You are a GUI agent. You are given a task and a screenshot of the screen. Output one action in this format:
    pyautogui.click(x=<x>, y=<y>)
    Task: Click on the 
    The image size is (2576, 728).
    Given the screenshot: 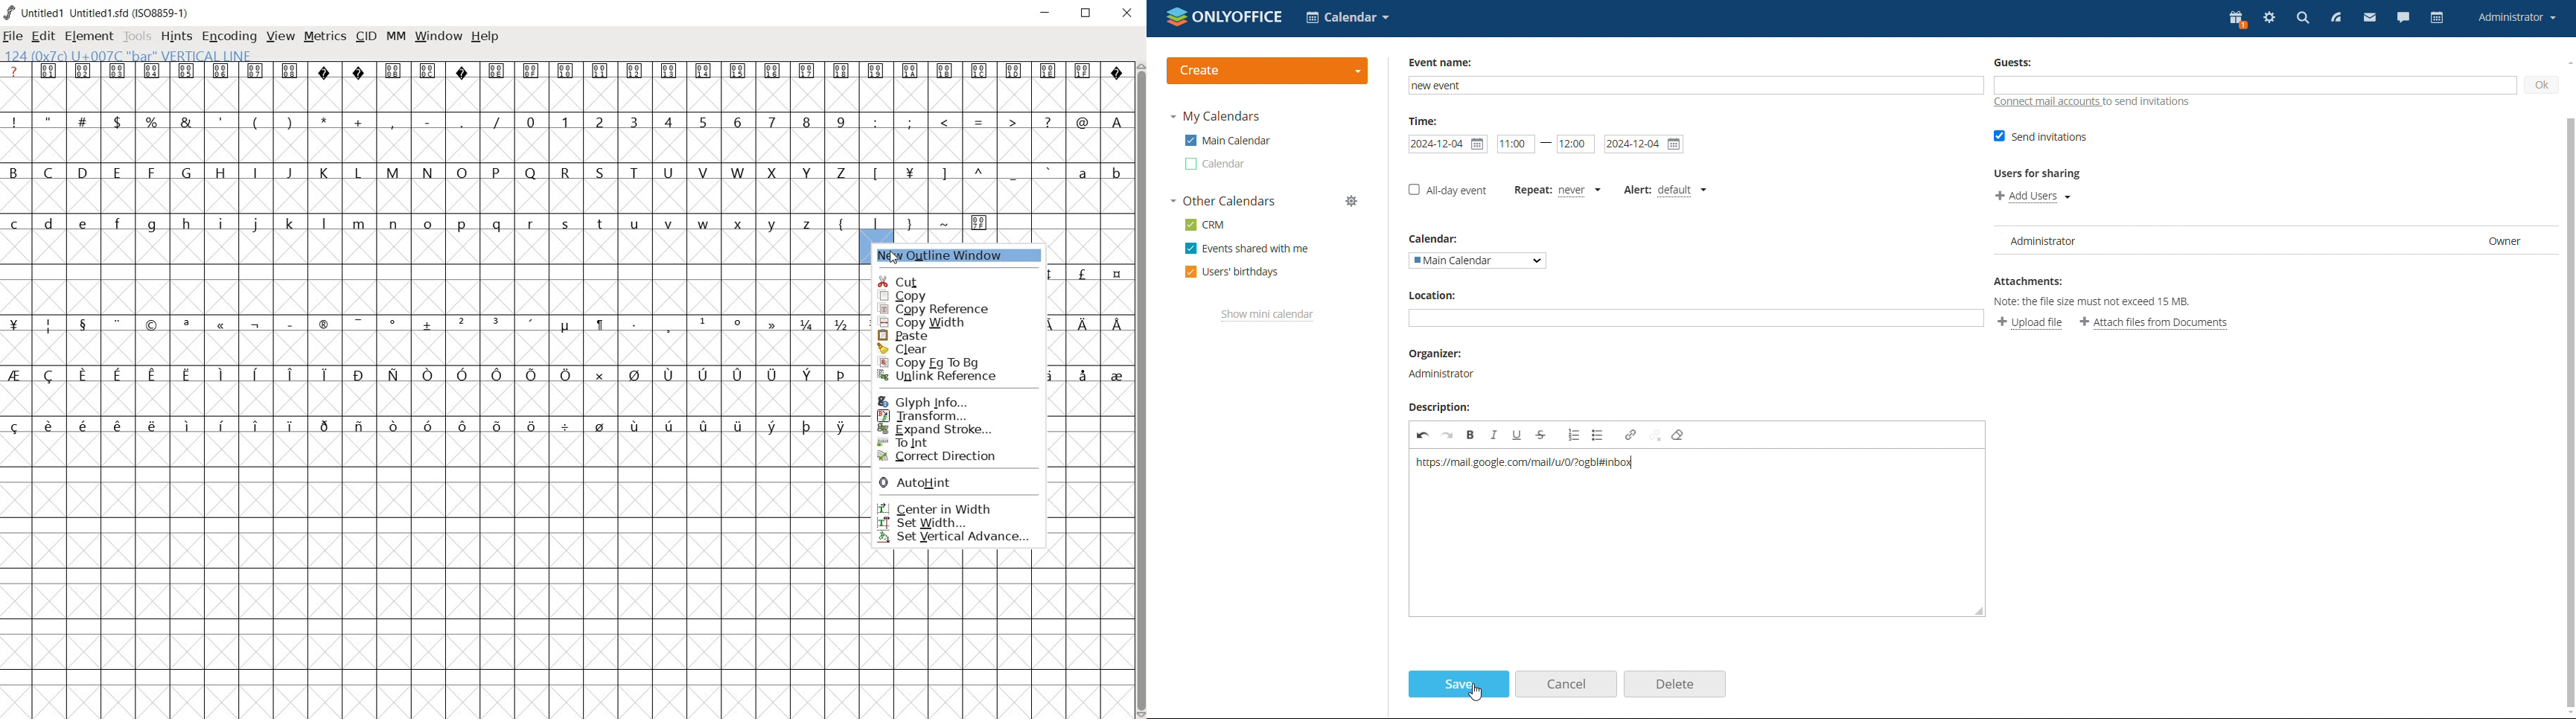 What is the action you would take?
    pyautogui.click(x=1682, y=435)
    